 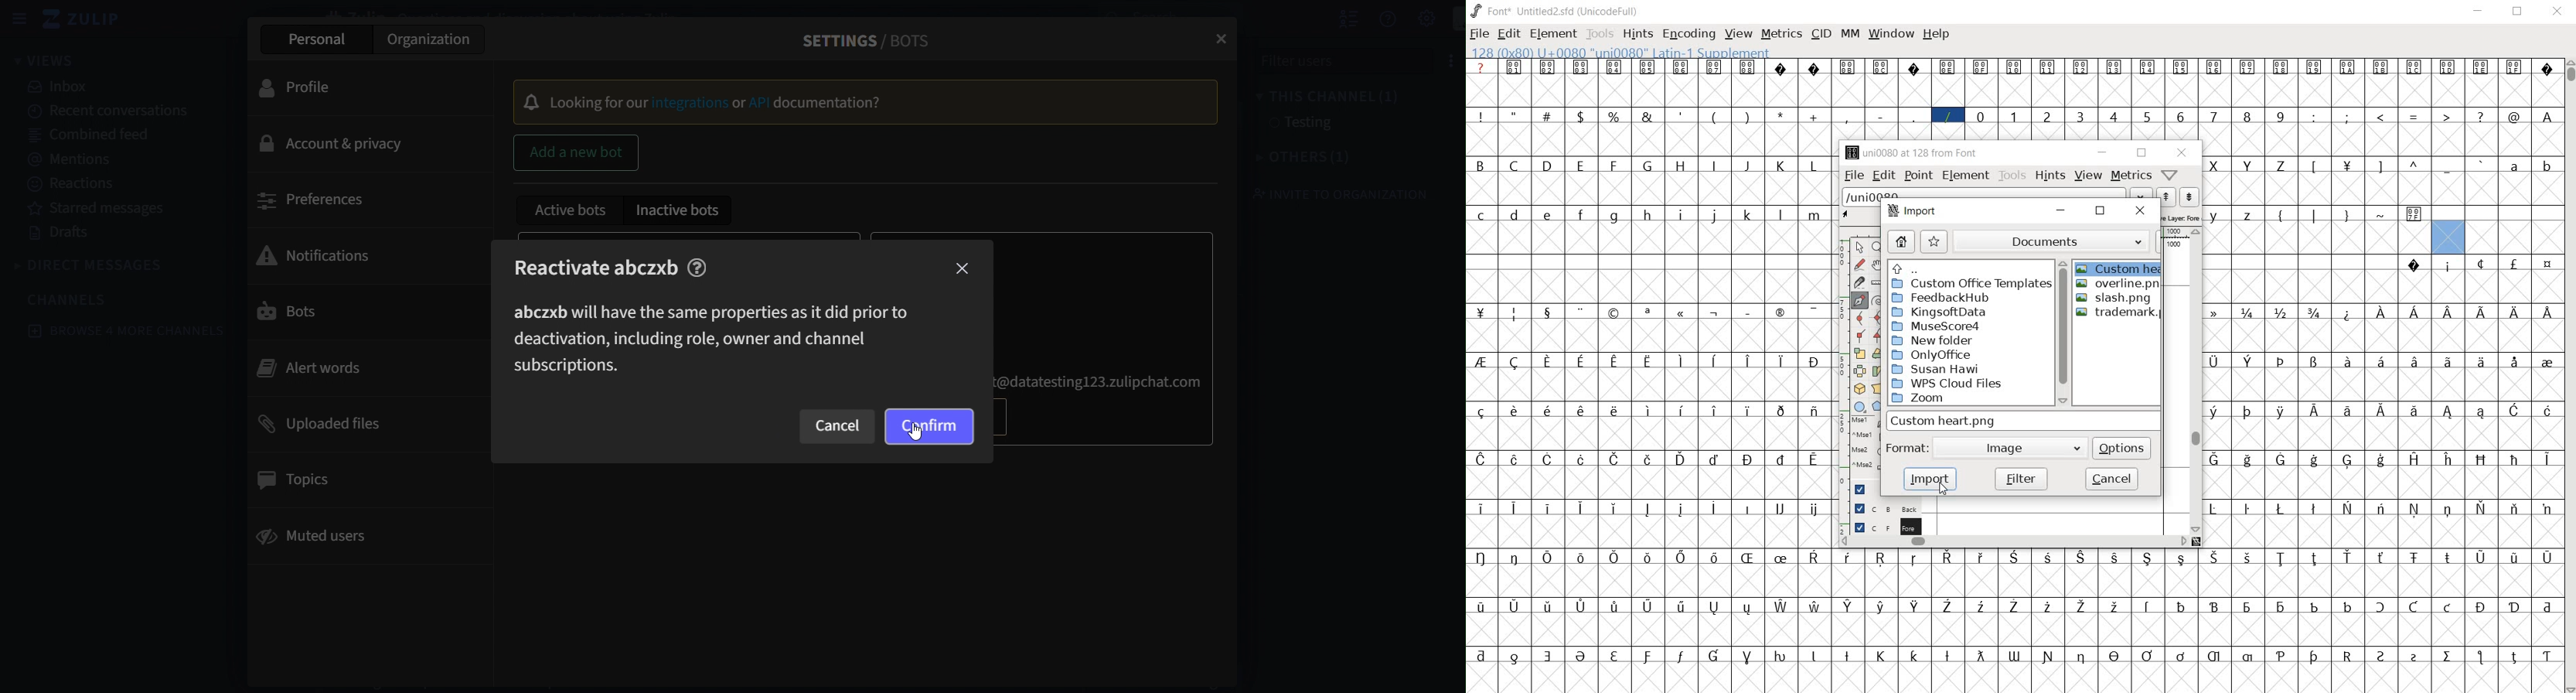 I want to click on glyph, so click(x=2379, y=167).